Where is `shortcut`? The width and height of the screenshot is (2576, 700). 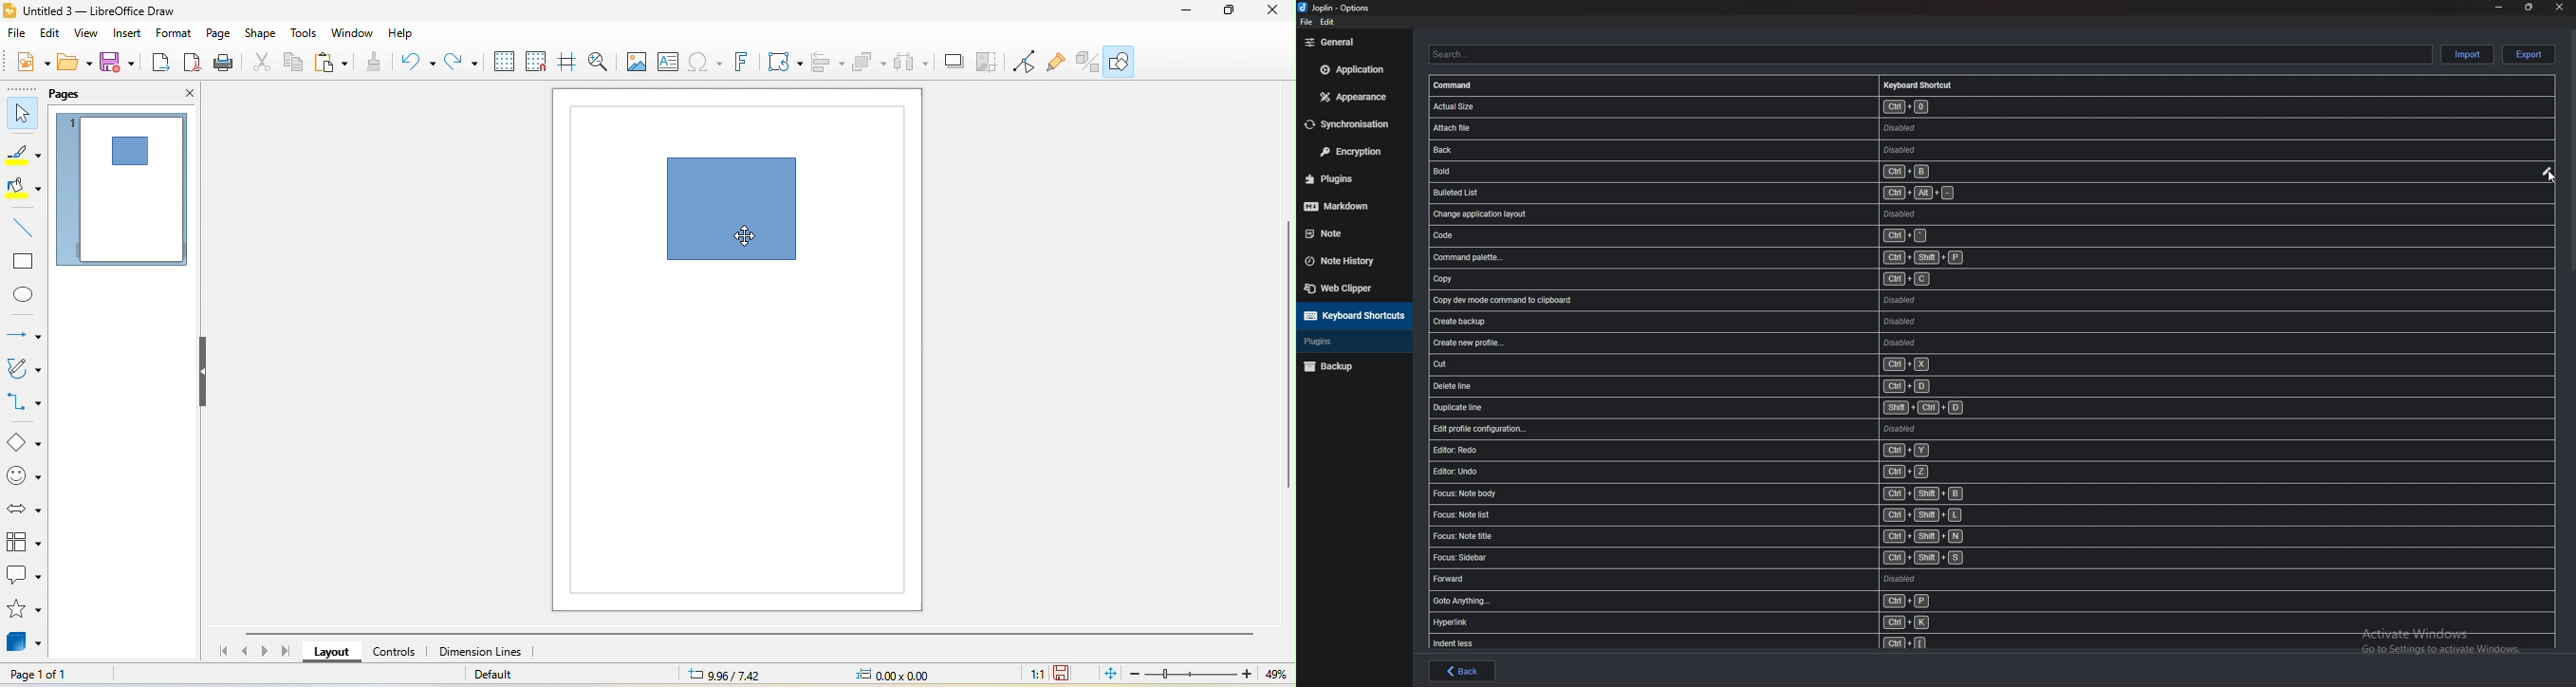 shortcut is located at coordinates (1739, 602).